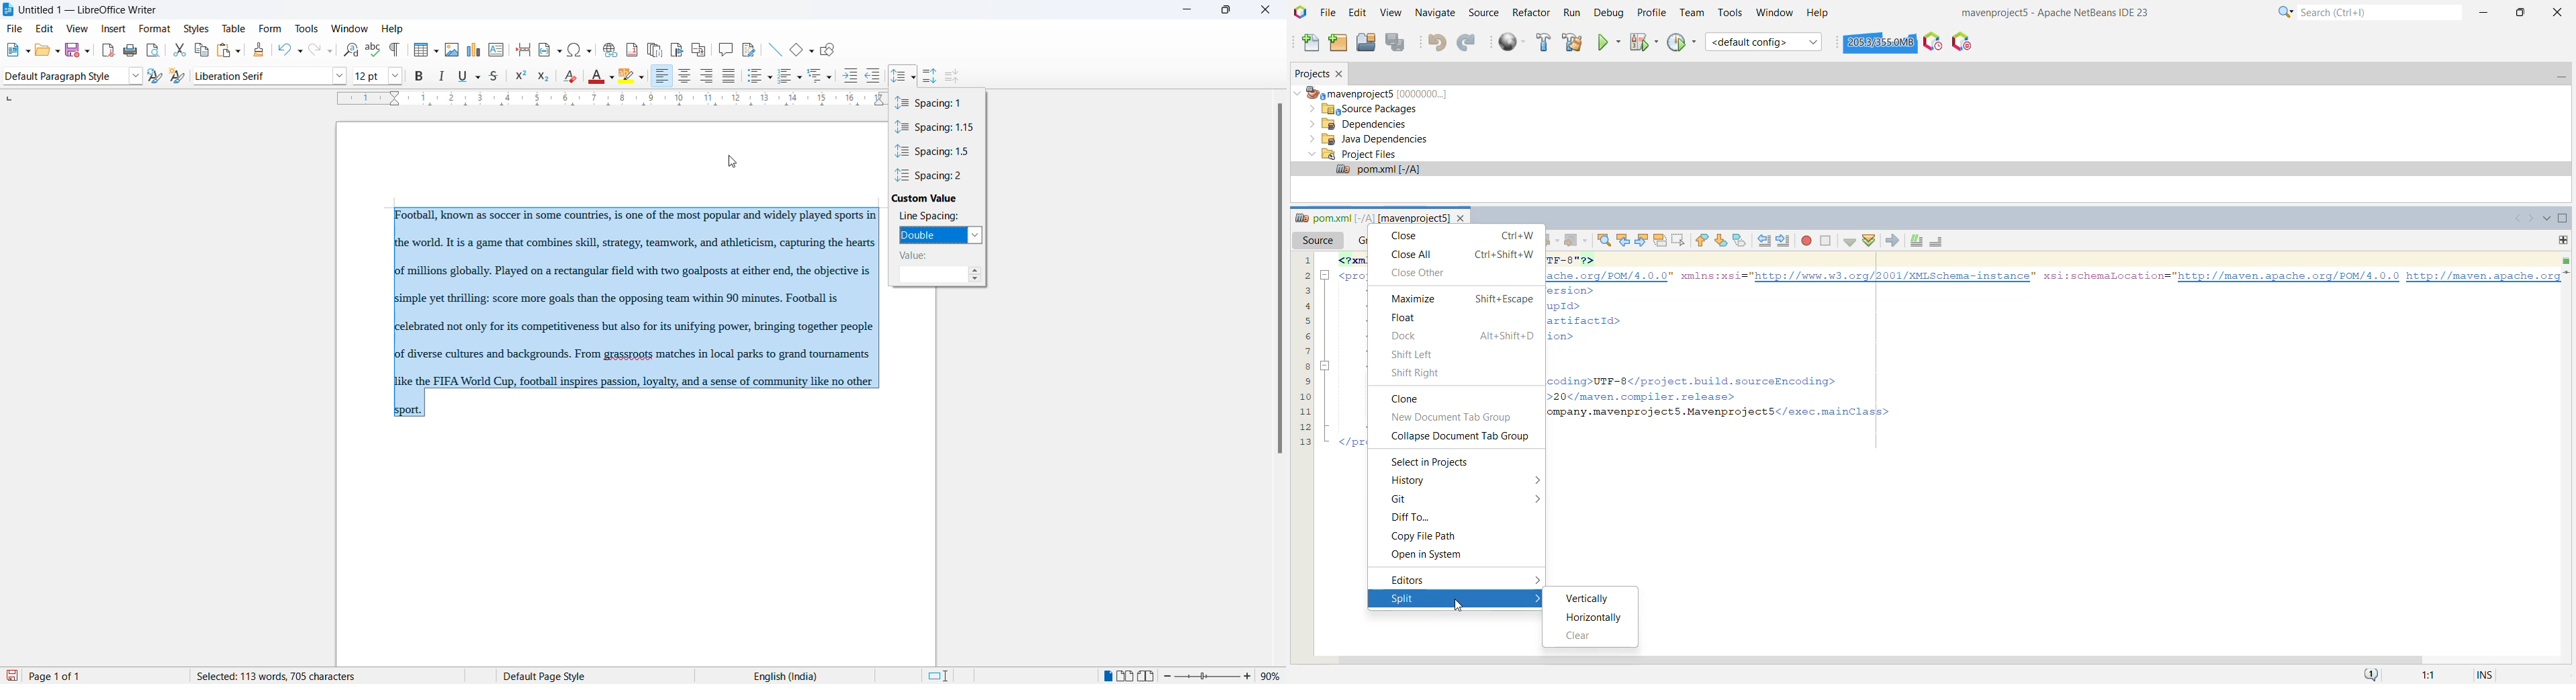  I want to click on print preview, so click(155, 50).